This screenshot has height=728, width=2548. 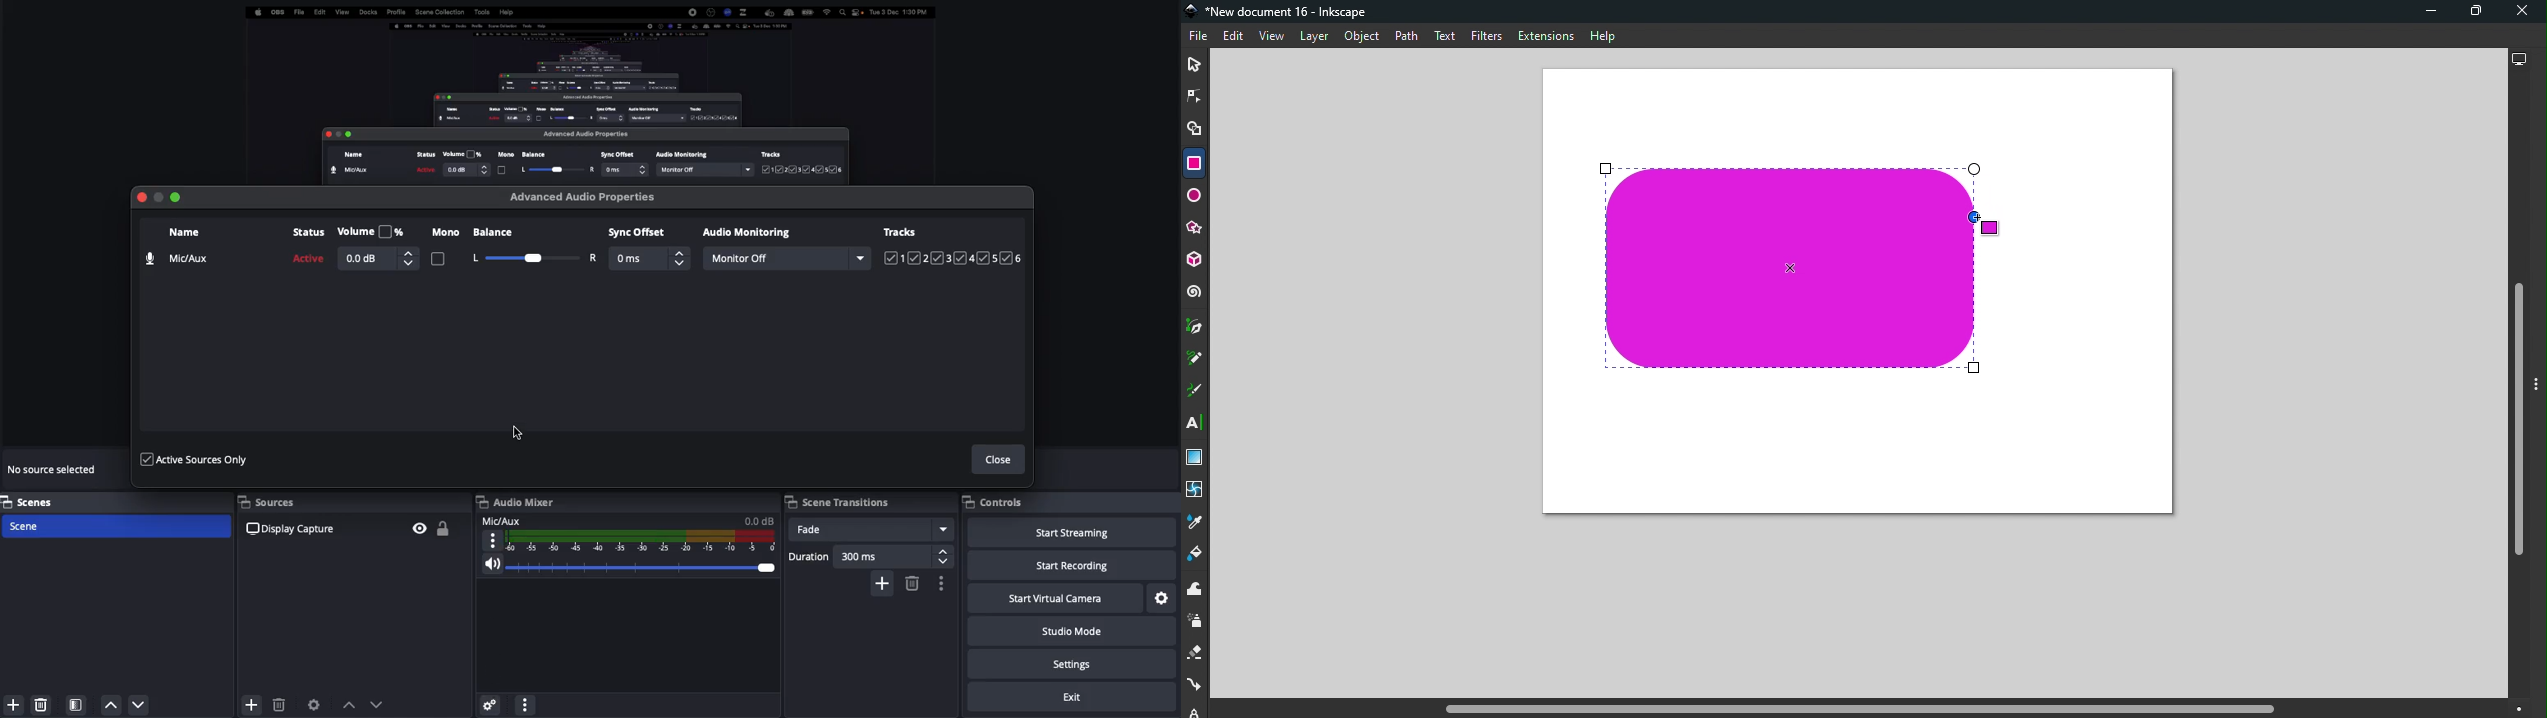 I want to click on Mesh tool, so click(x=1196, y=491).